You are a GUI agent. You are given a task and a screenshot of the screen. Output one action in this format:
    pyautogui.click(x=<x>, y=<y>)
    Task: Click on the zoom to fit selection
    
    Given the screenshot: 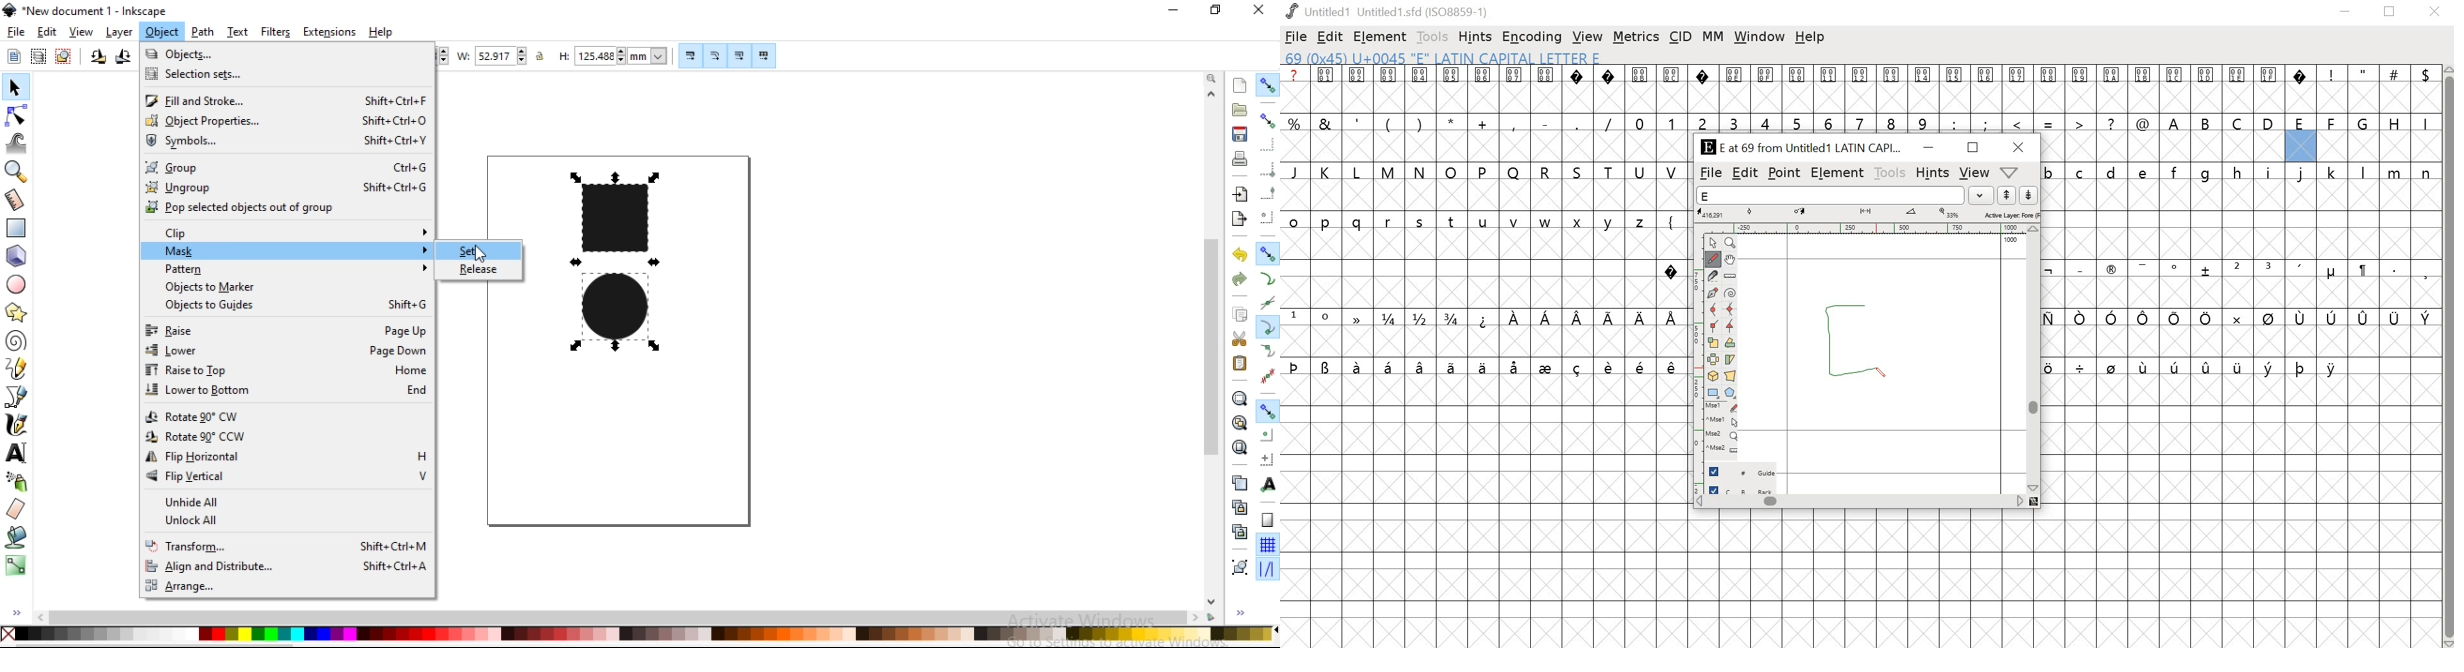 What is the action you would take?
    pyautogui.click(x=1239, y=399)
    